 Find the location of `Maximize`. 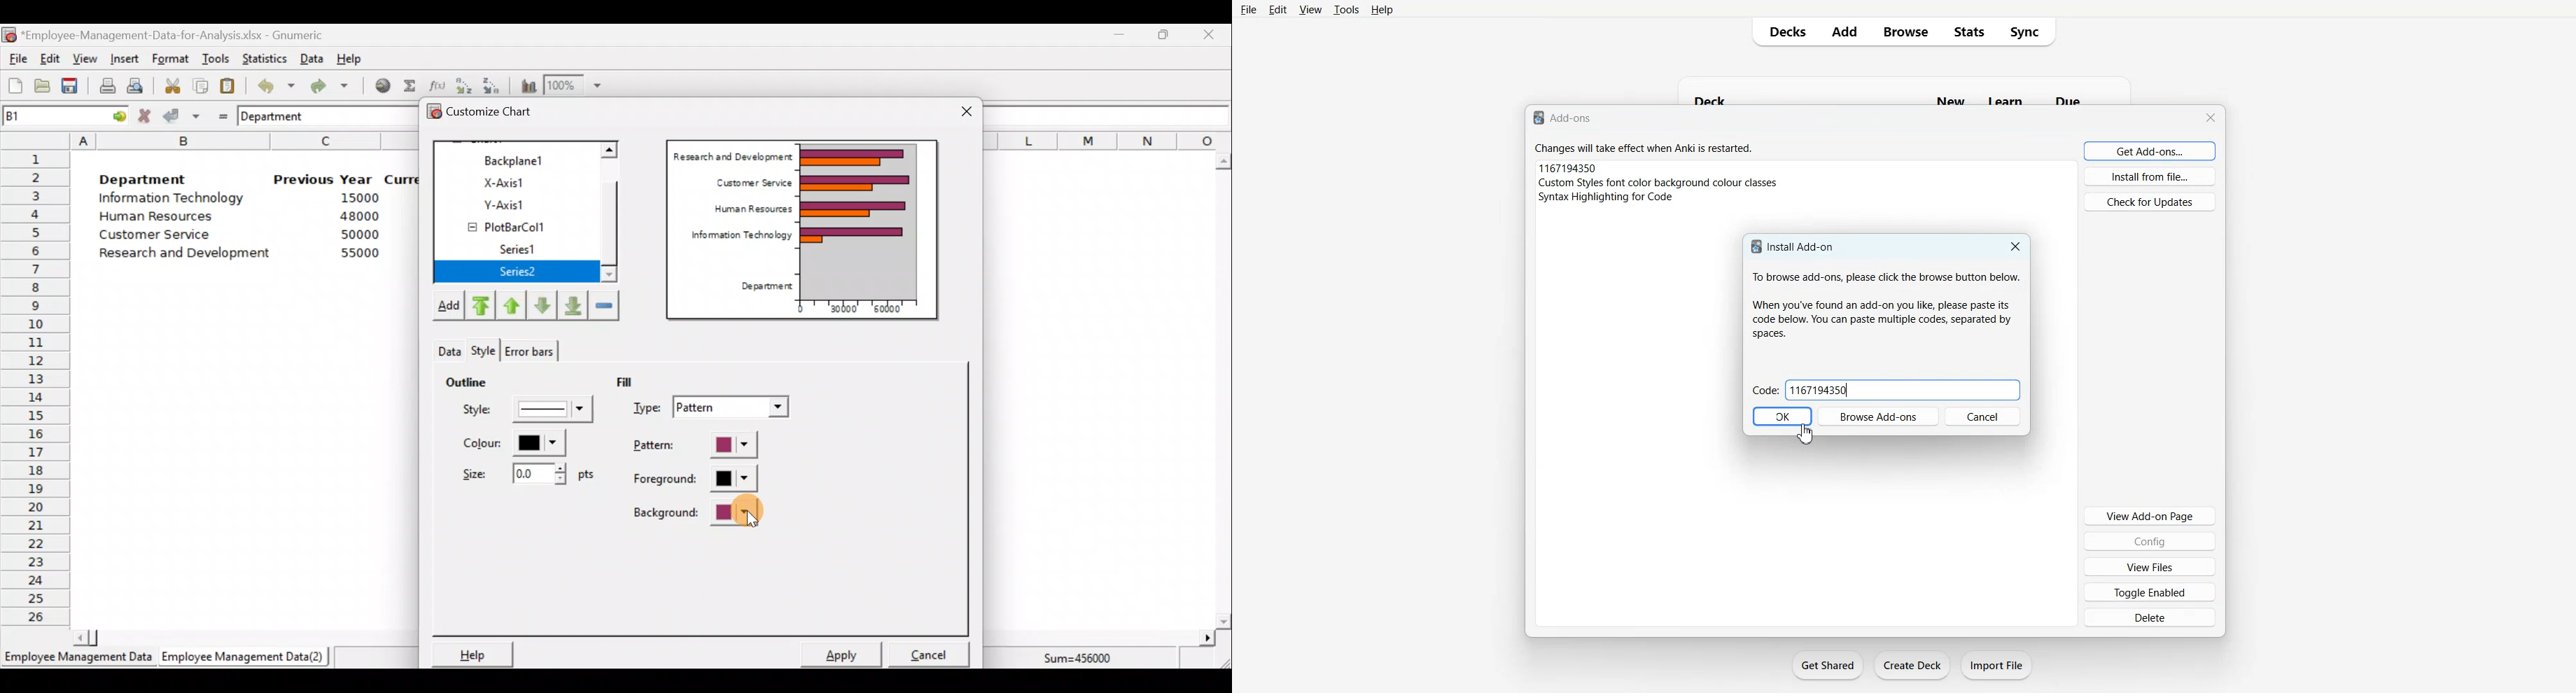

Maximize is located at coordinates (1163, 34).